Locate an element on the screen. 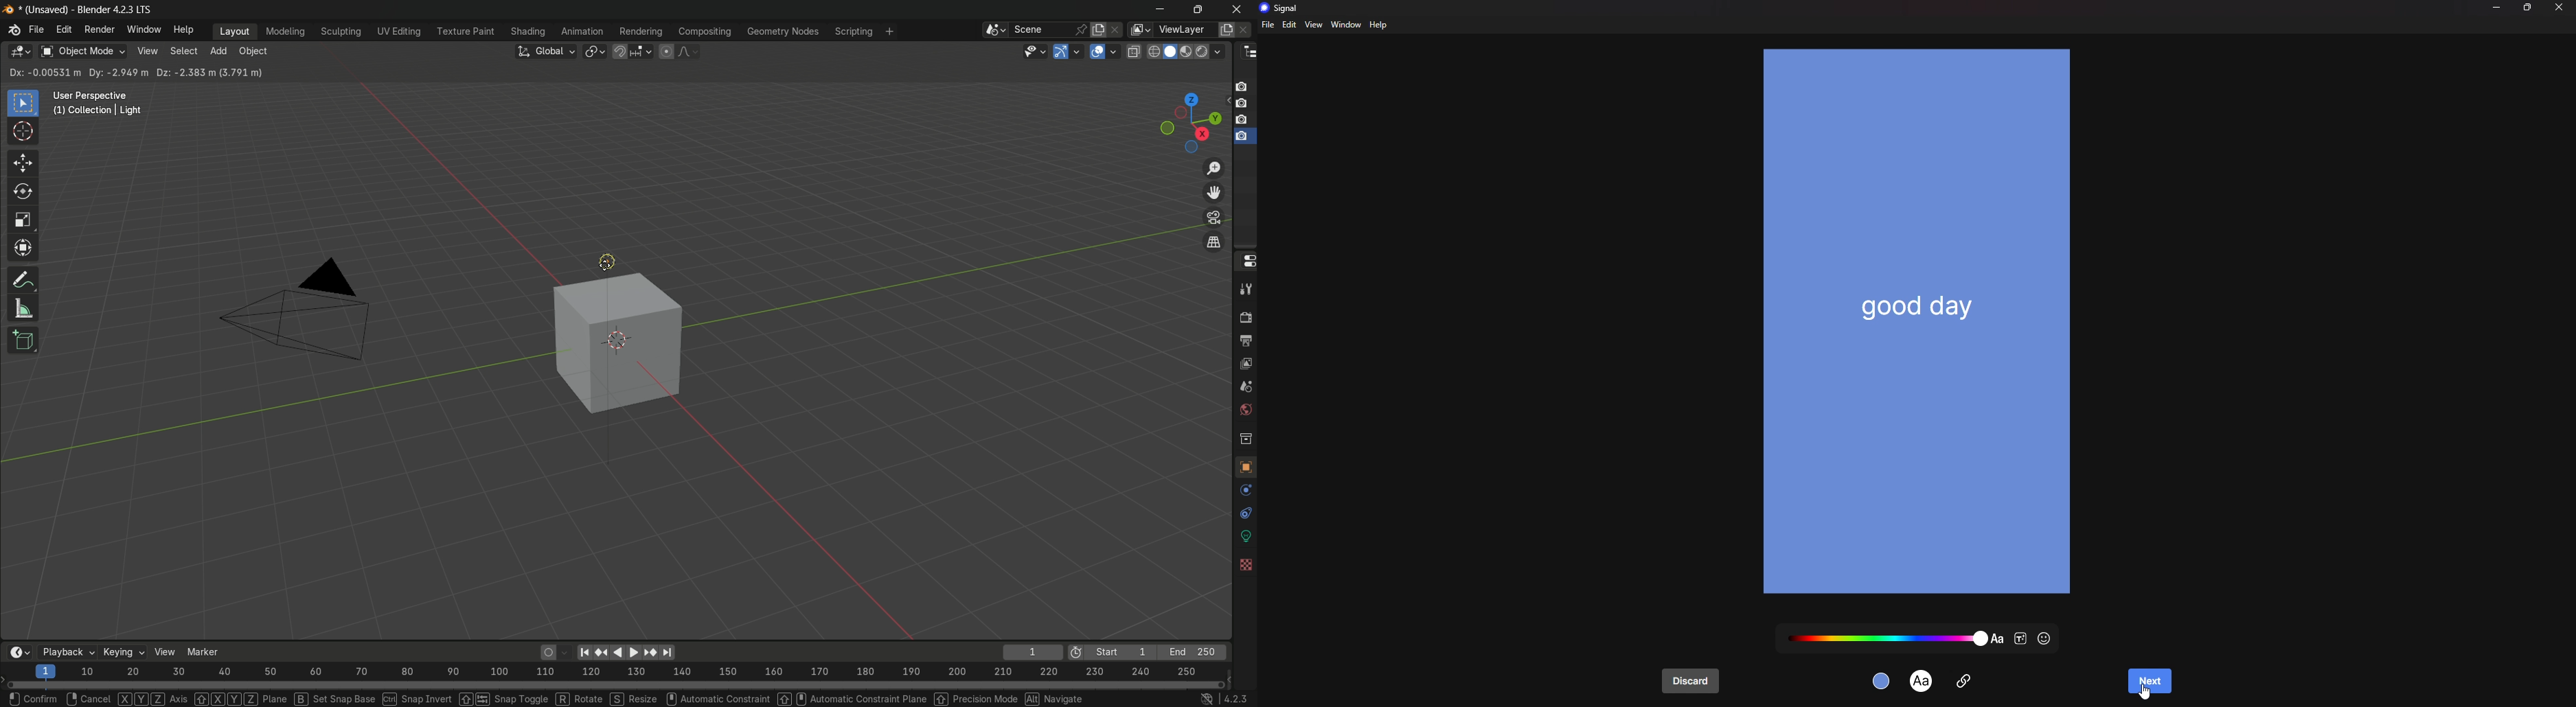 The image size is (2576, 728). material is located at coordinates (1243, 606).